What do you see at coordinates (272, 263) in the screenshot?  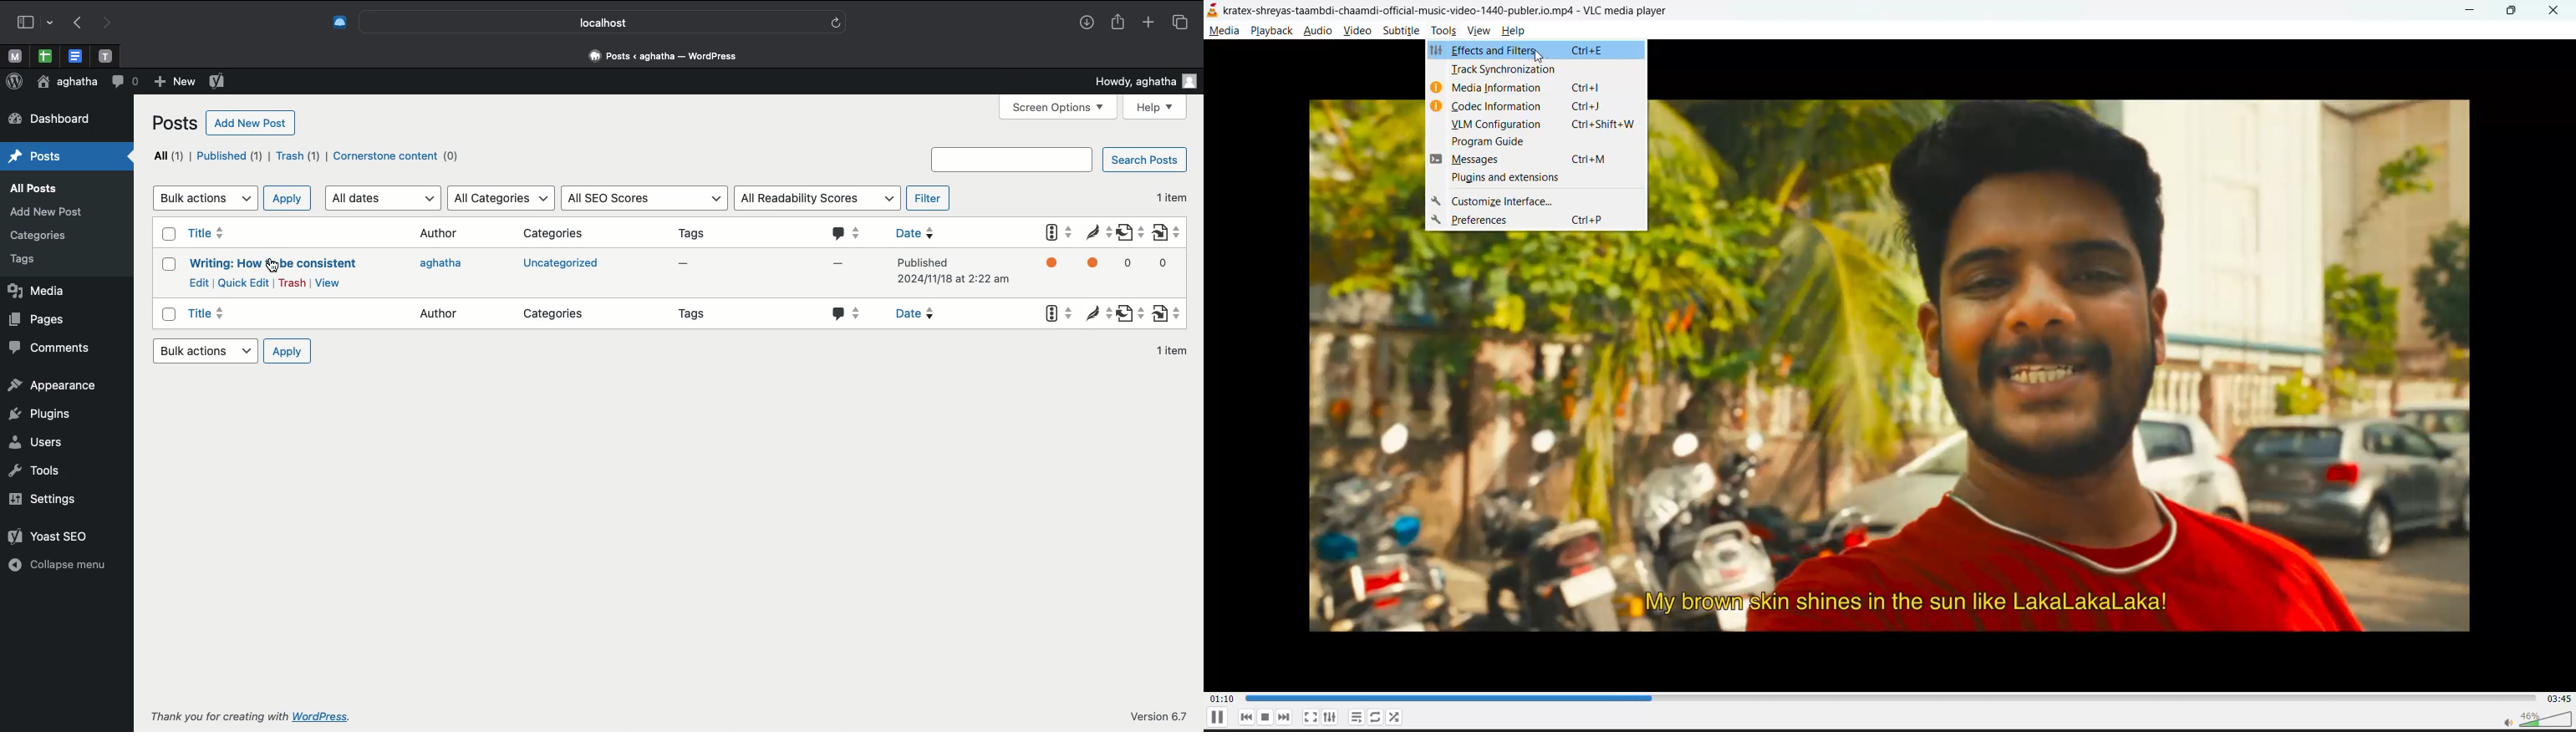 I see `Title` at bounding box center [272, 263].